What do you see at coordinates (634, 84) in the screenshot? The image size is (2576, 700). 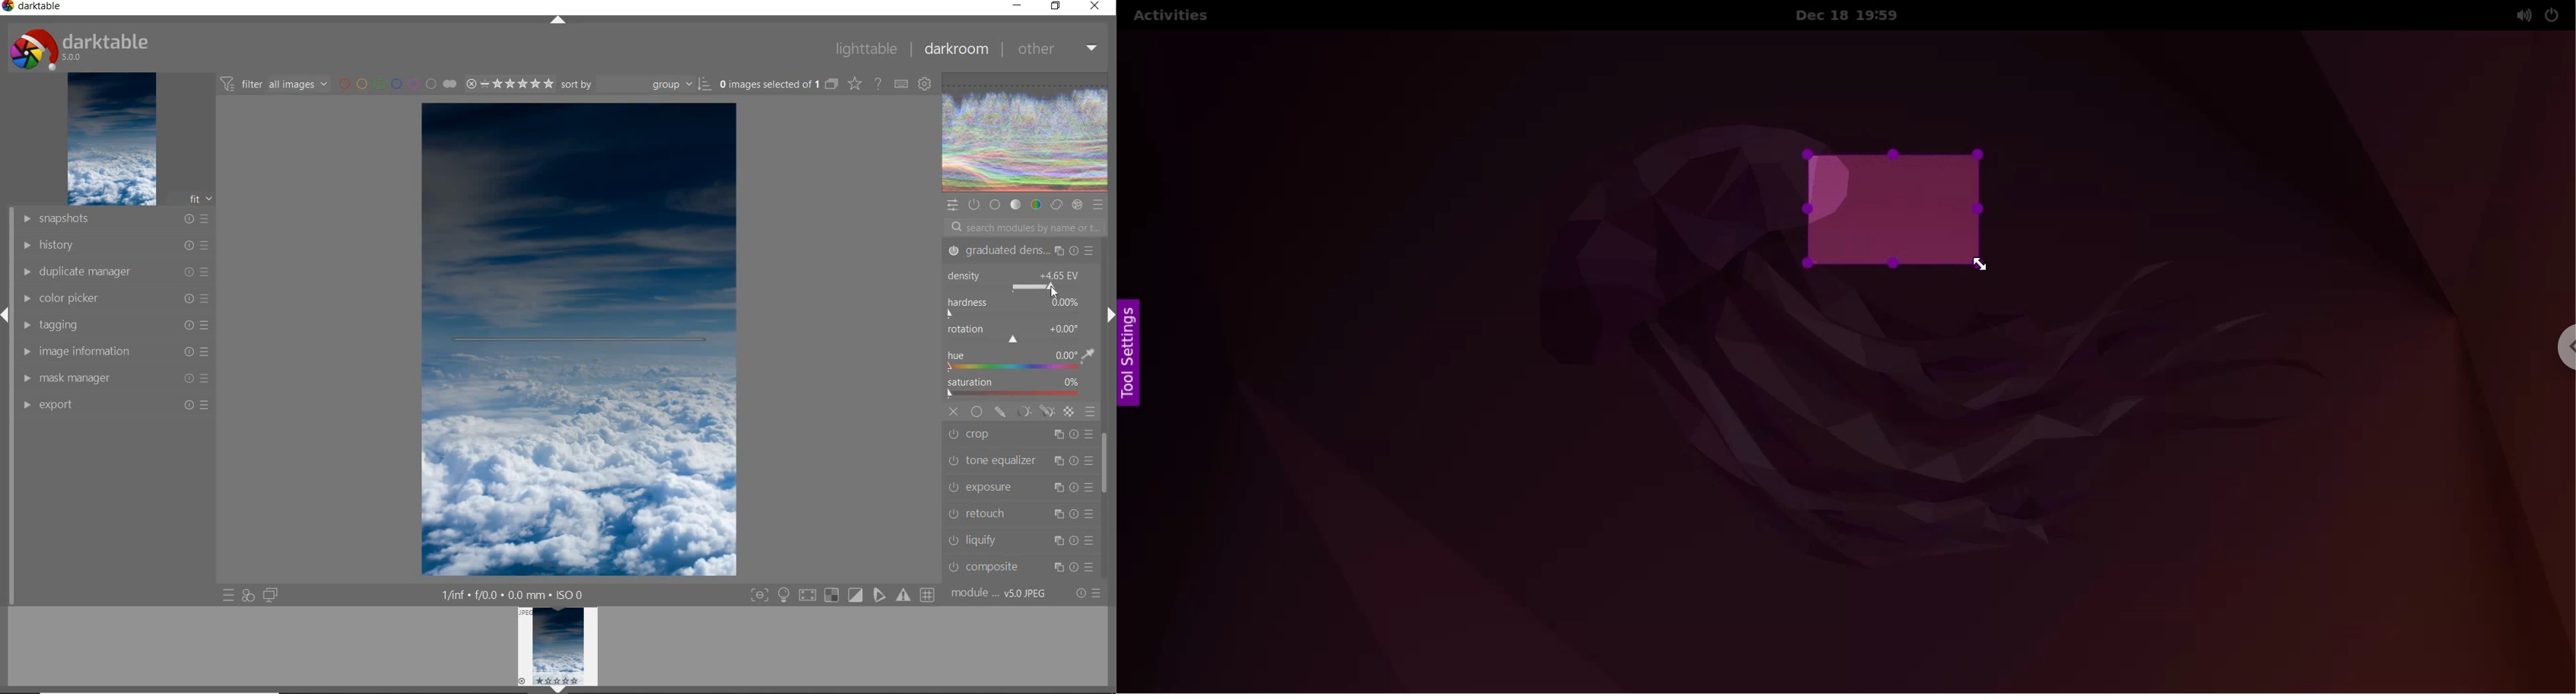 I see `sort by group` at bounding box center [634, 84].